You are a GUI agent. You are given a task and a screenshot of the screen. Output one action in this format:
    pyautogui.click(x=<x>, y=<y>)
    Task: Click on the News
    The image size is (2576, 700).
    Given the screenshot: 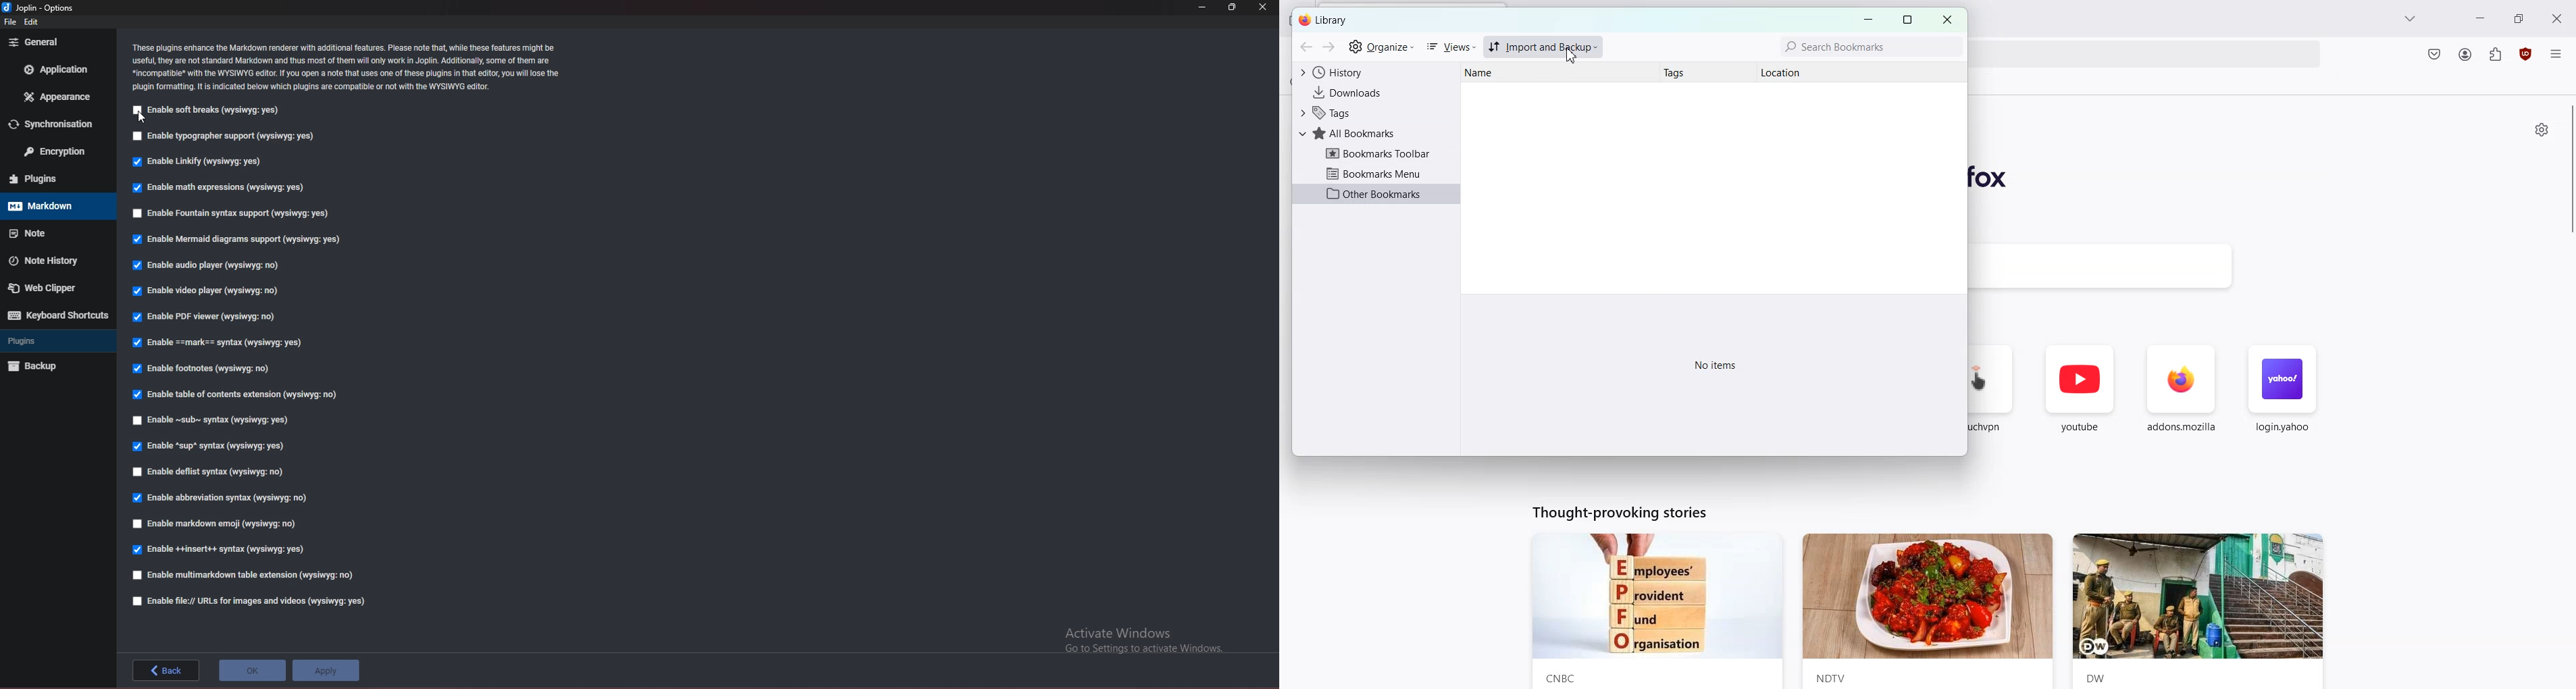 What is the action you would take?
    pyautogui.click(x=2205, y=611)
    